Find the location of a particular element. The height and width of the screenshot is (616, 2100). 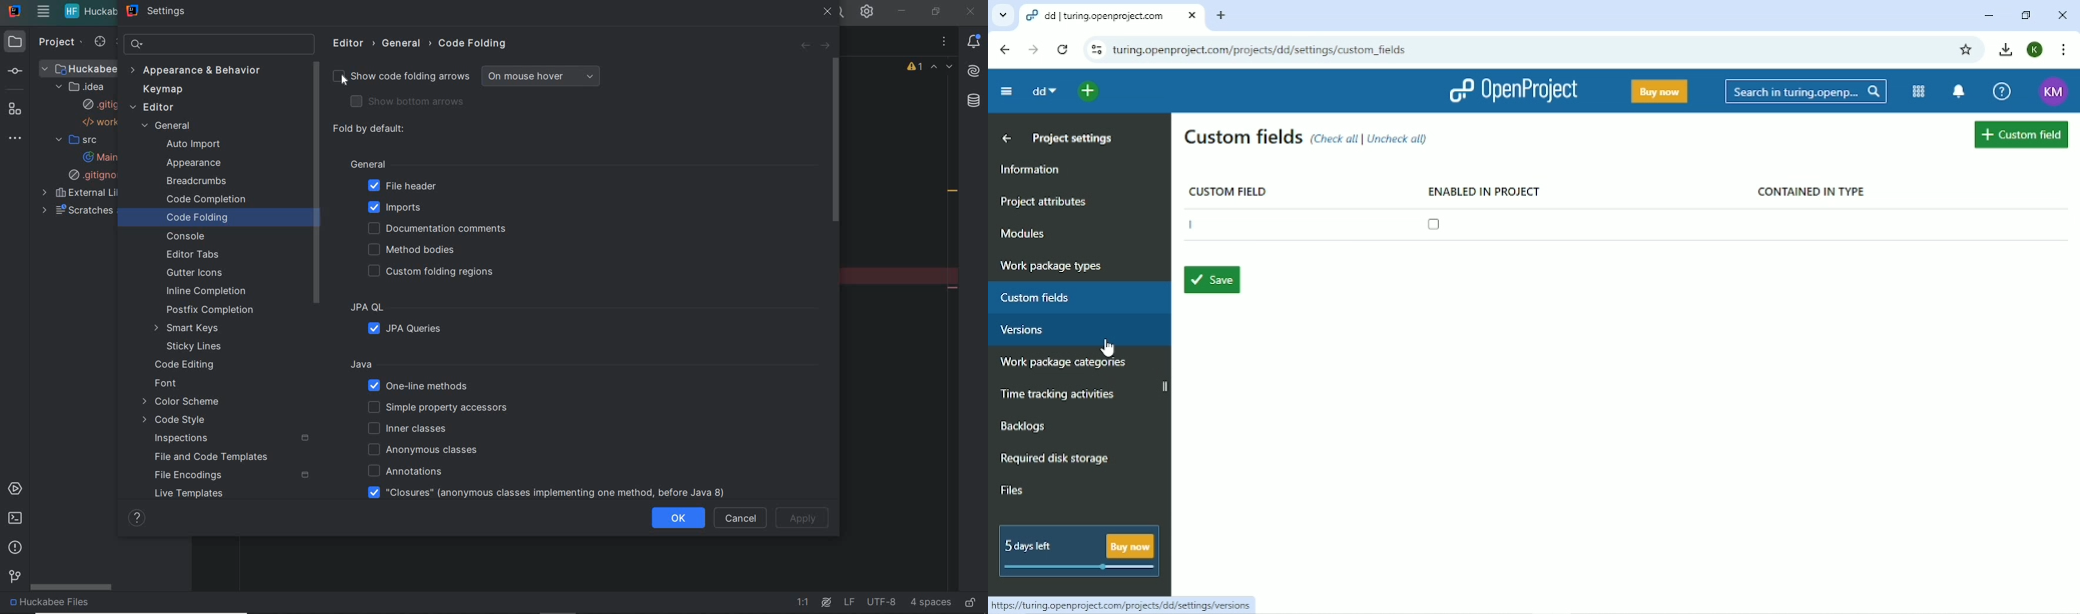

edit tabs is located at coordinates (196, 256).